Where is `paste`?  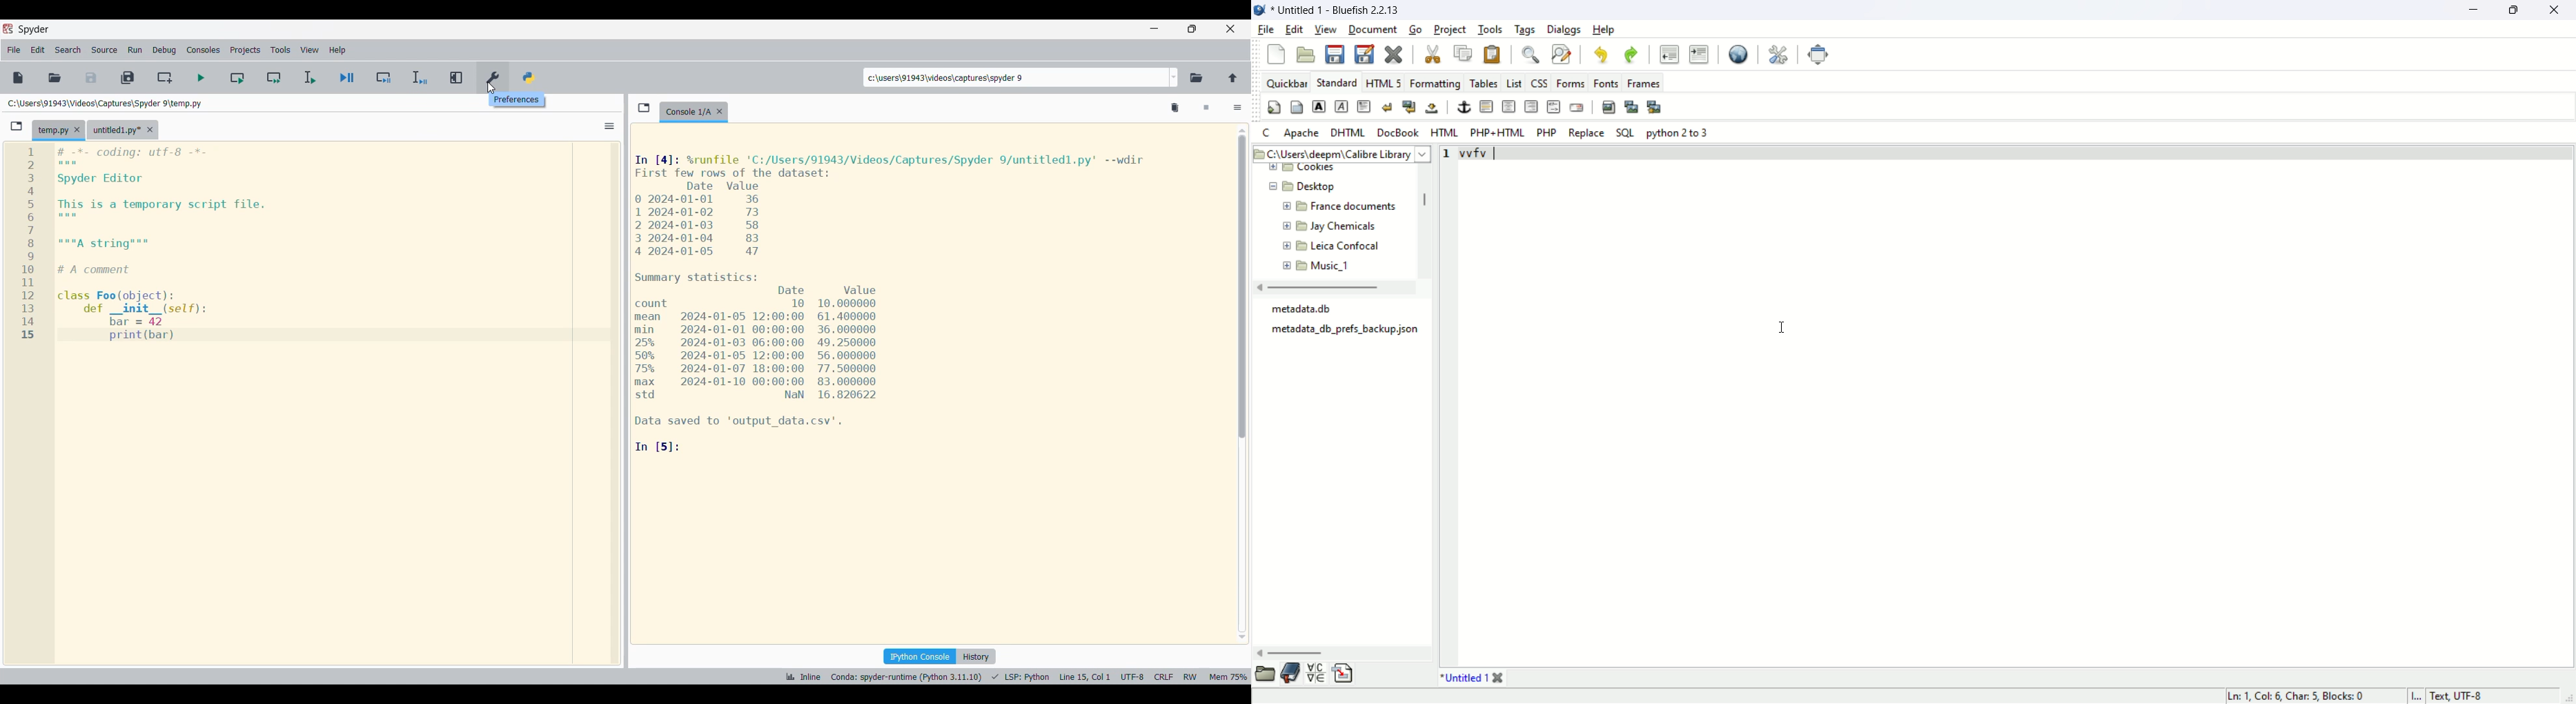 paste is located at coordinates (1494, 55).